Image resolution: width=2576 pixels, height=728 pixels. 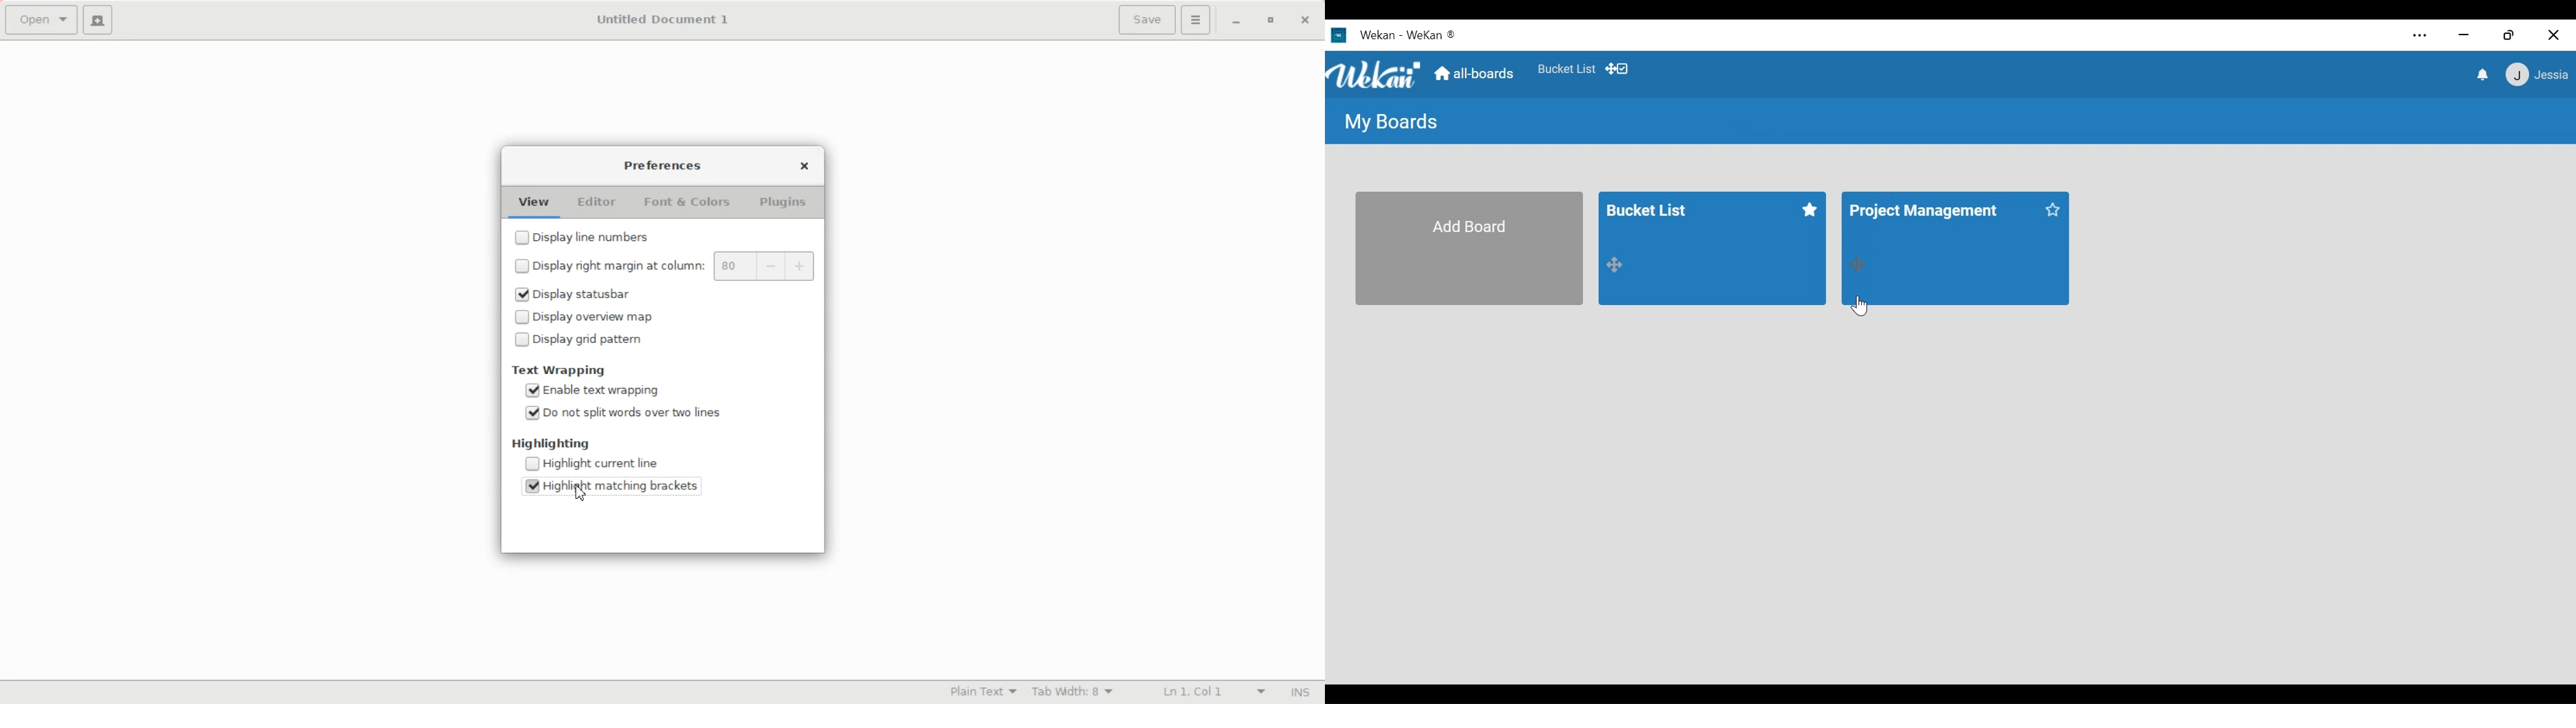 What do you see at coordinates (2510, 35) in the screenshot?
I see `restore` at bounding box center [2510, 35].